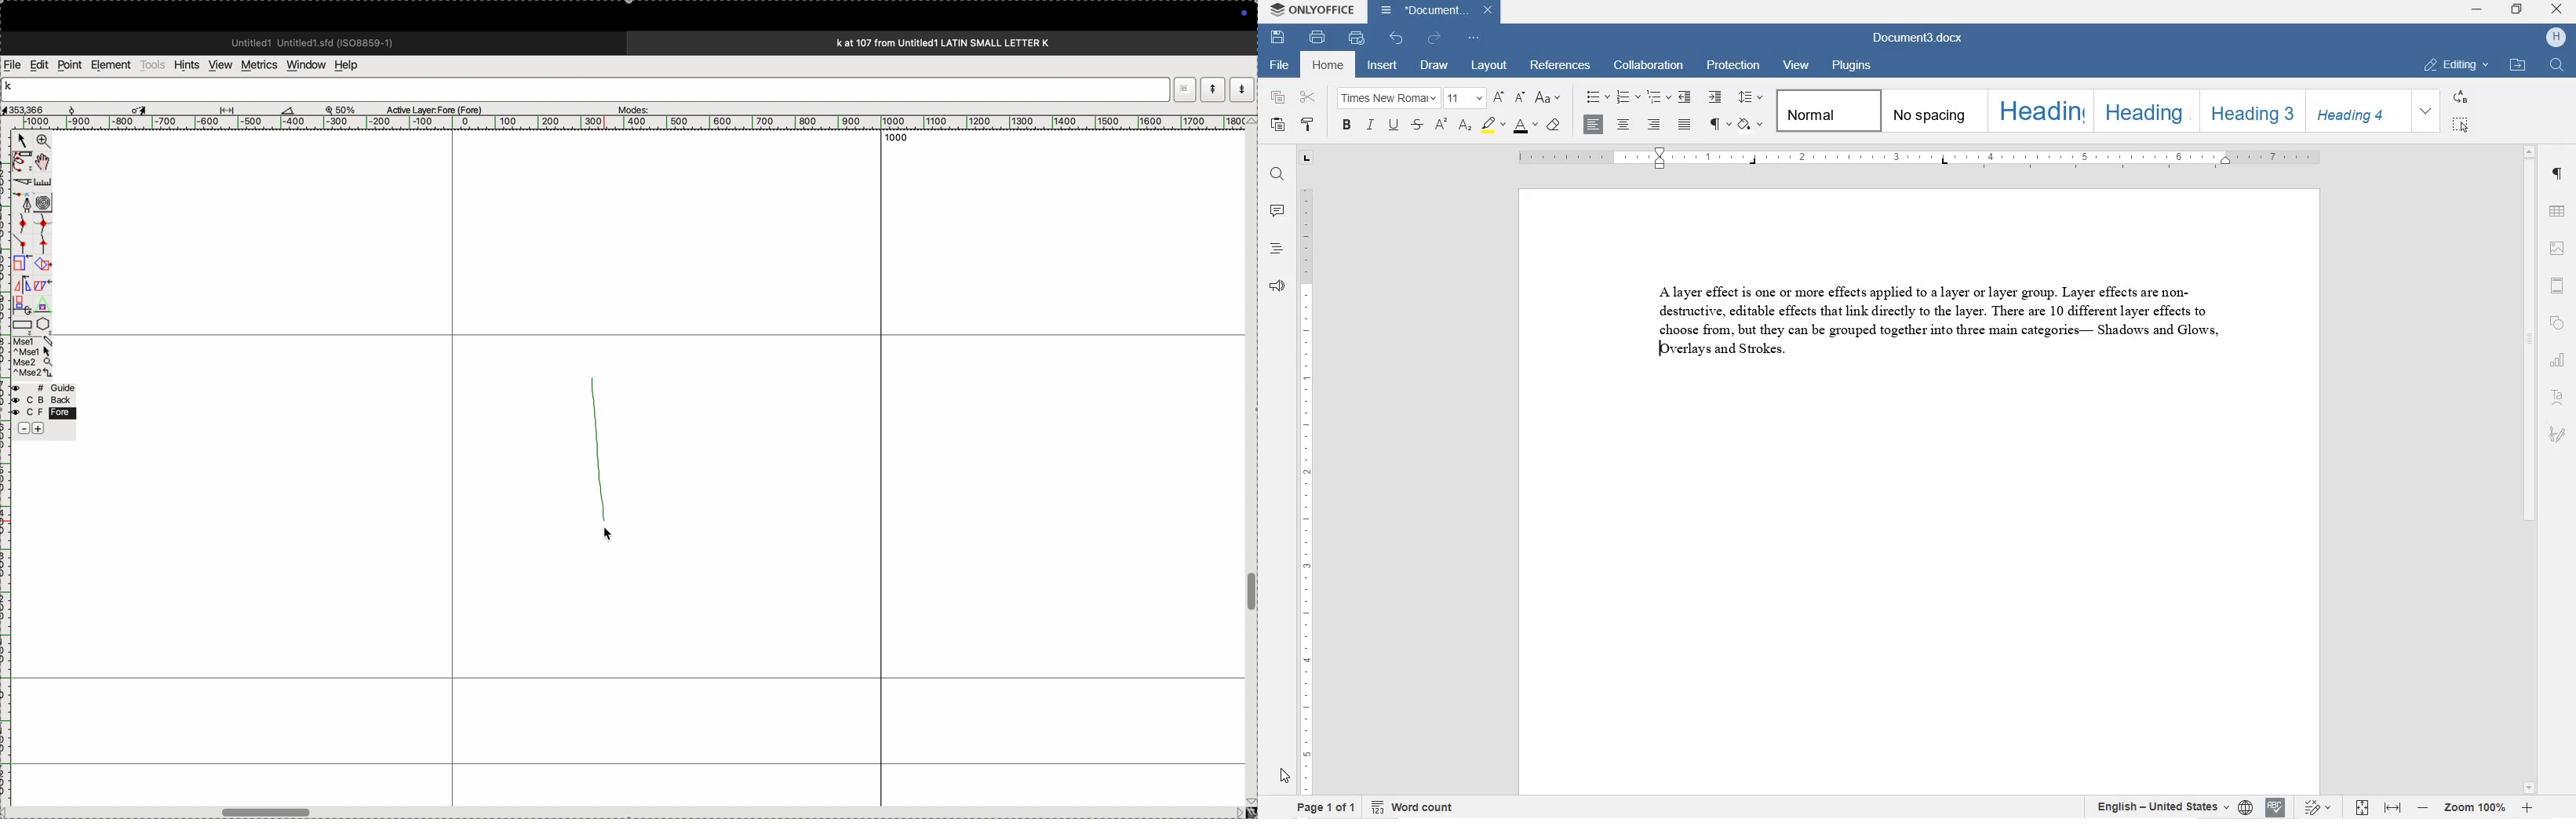  I want to click on element, so click(112, 65).